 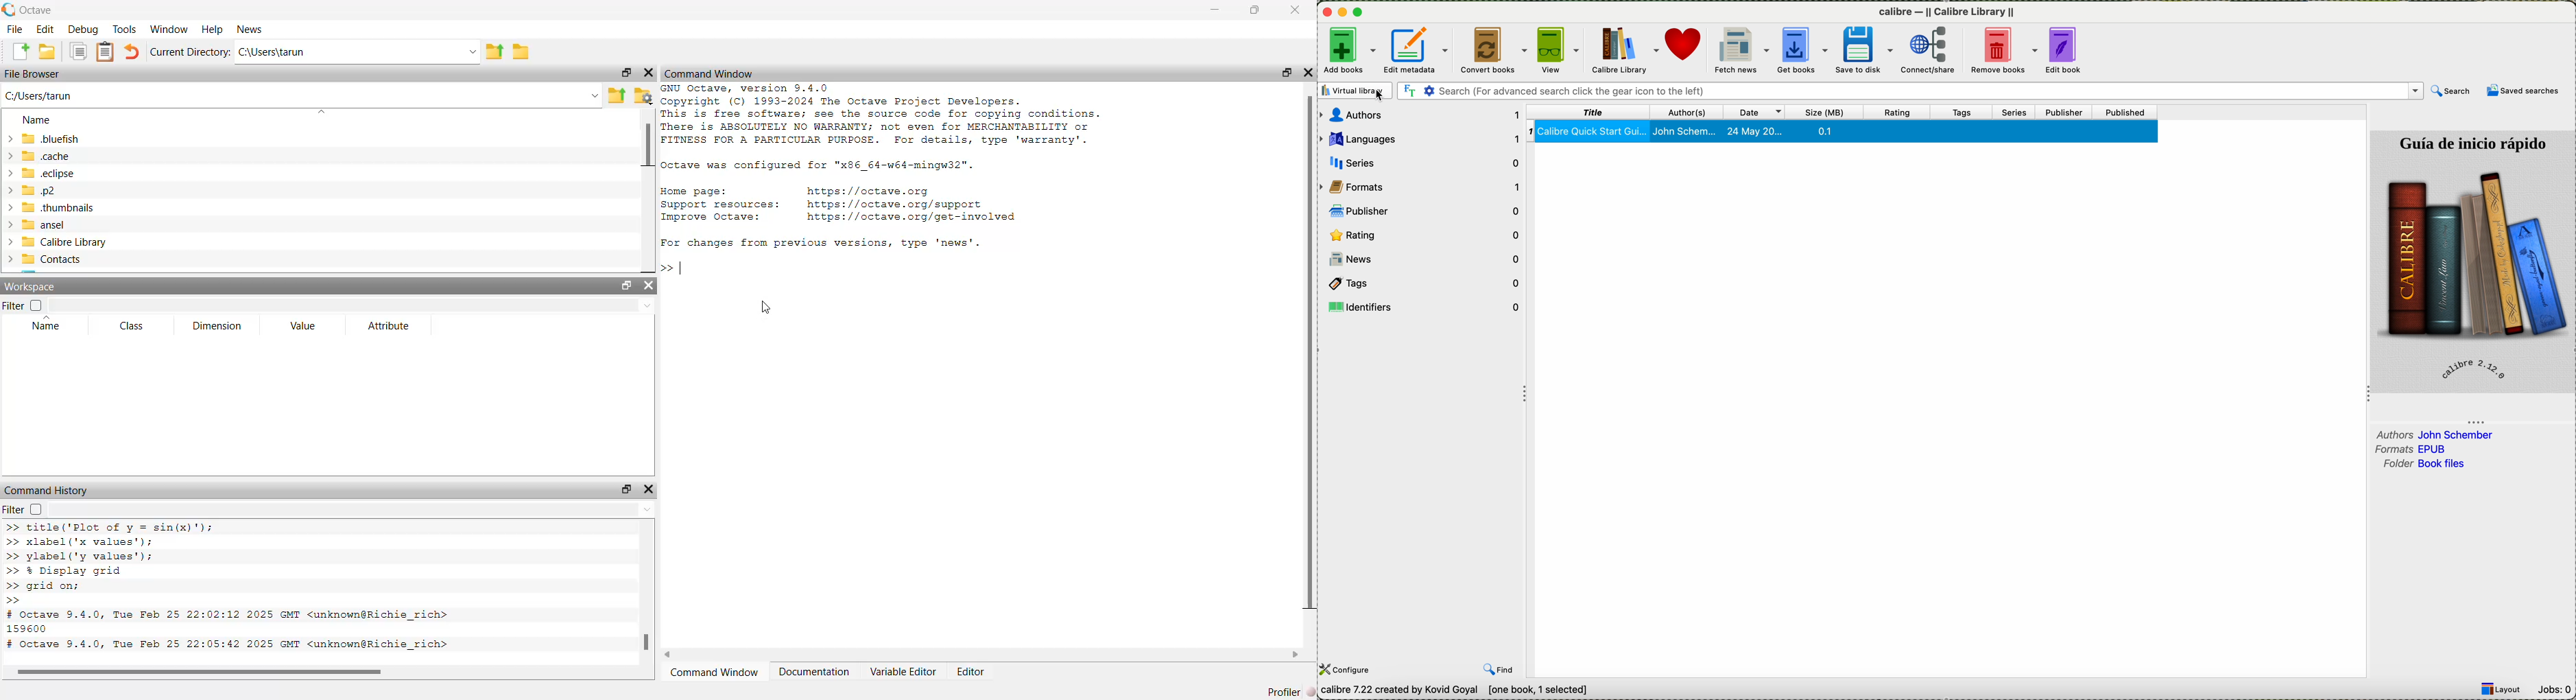 I want to click on scroll bar, so click(x=200, y=672).